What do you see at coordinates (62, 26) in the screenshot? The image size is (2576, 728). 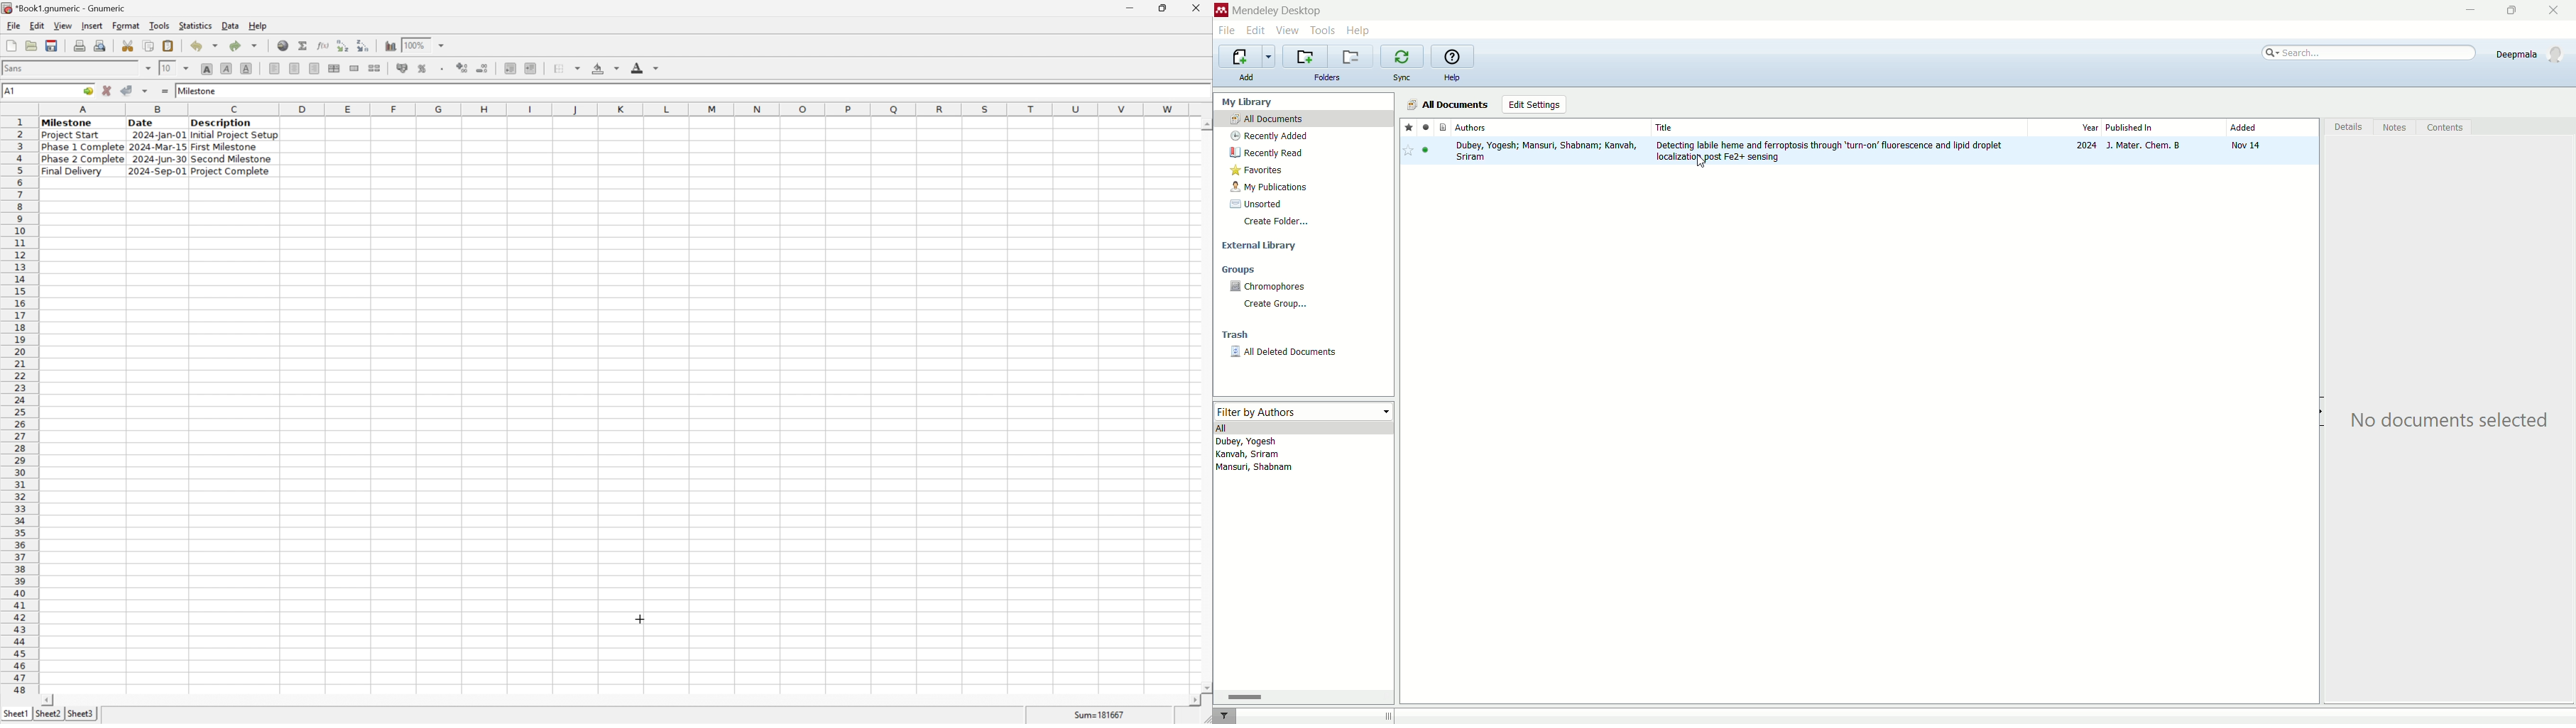 I see `view` at bounding box center [62, 26].